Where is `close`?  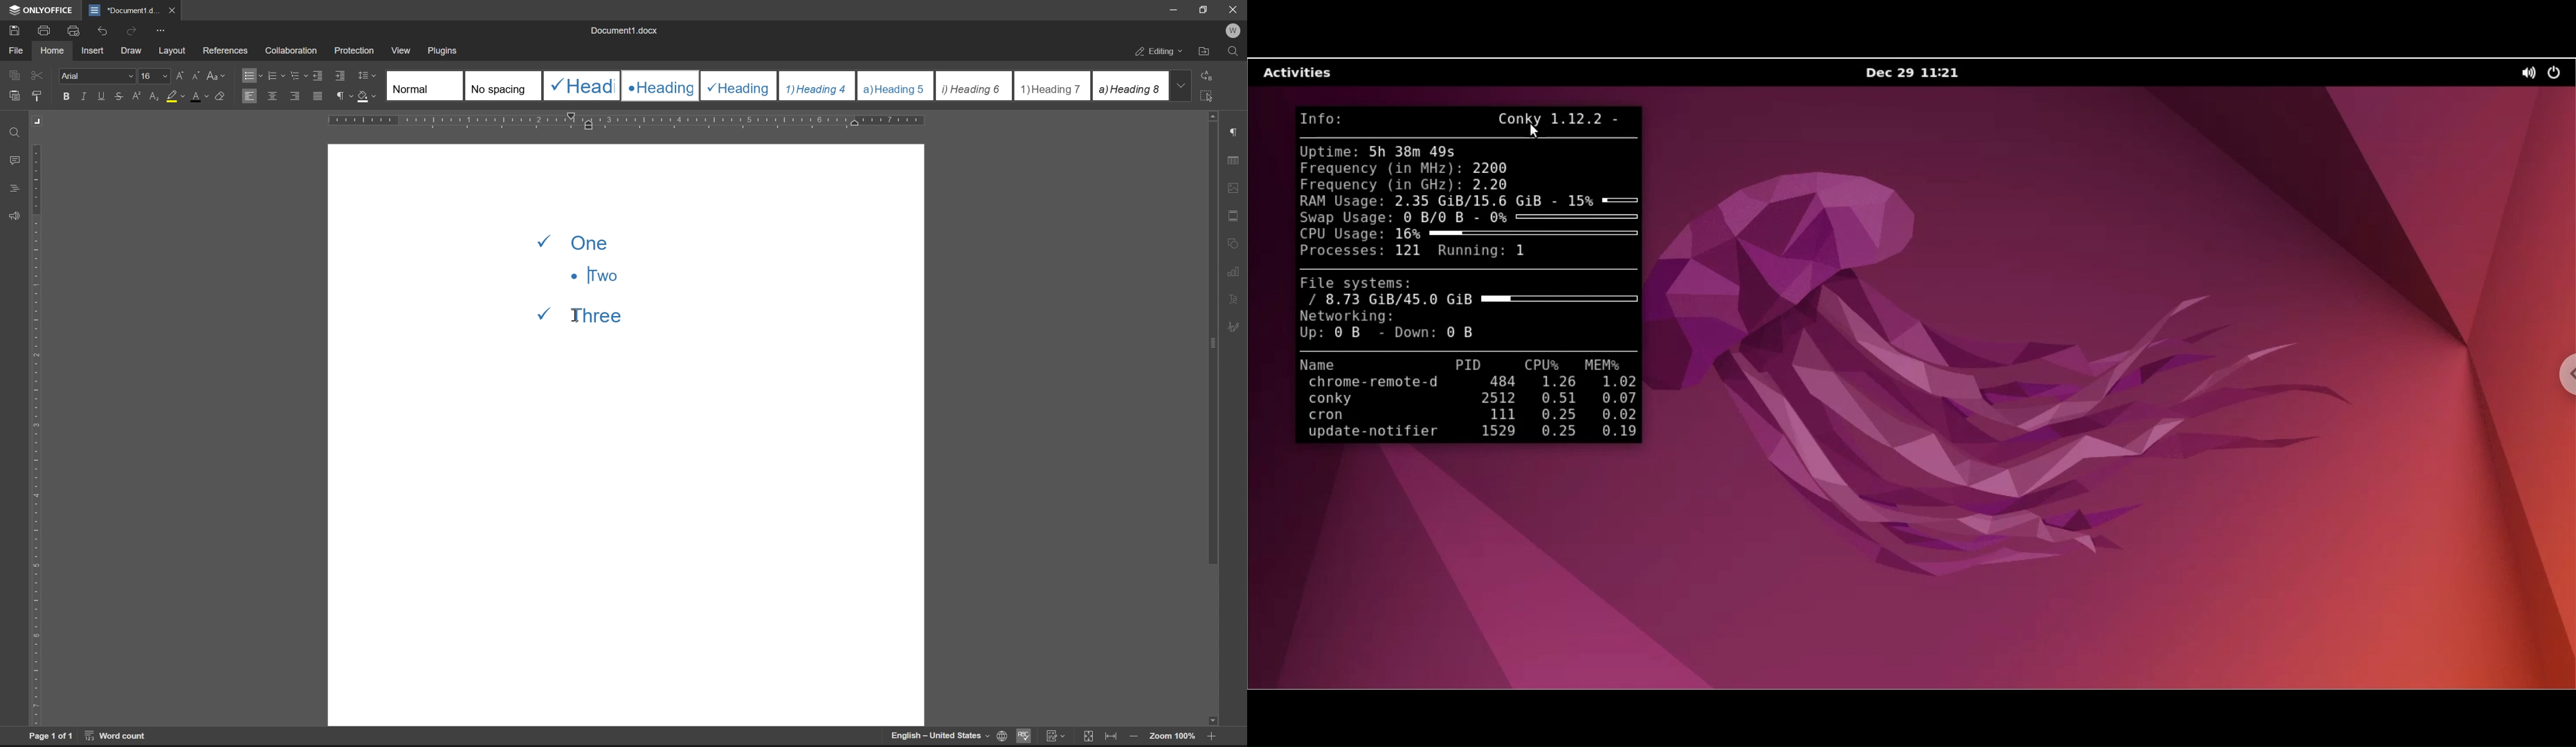 close is located at coordinates (171, 10).